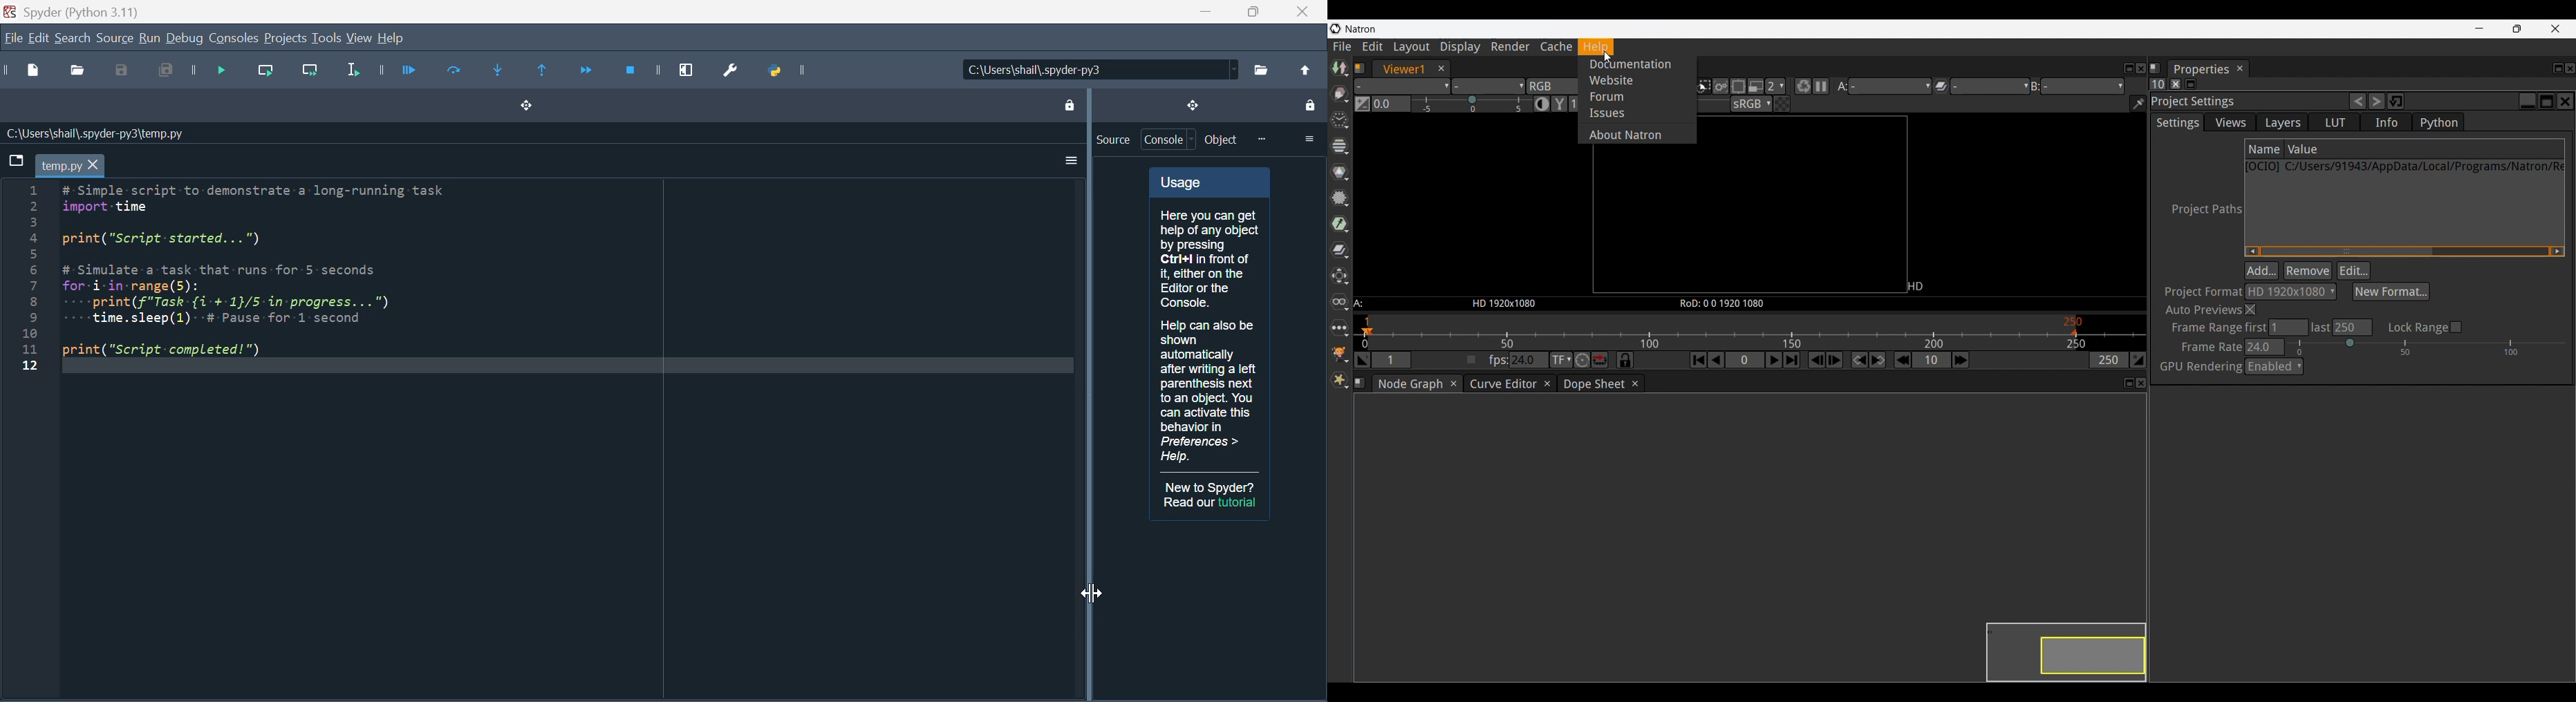  I want to click on Debug file, so click(214, 72).